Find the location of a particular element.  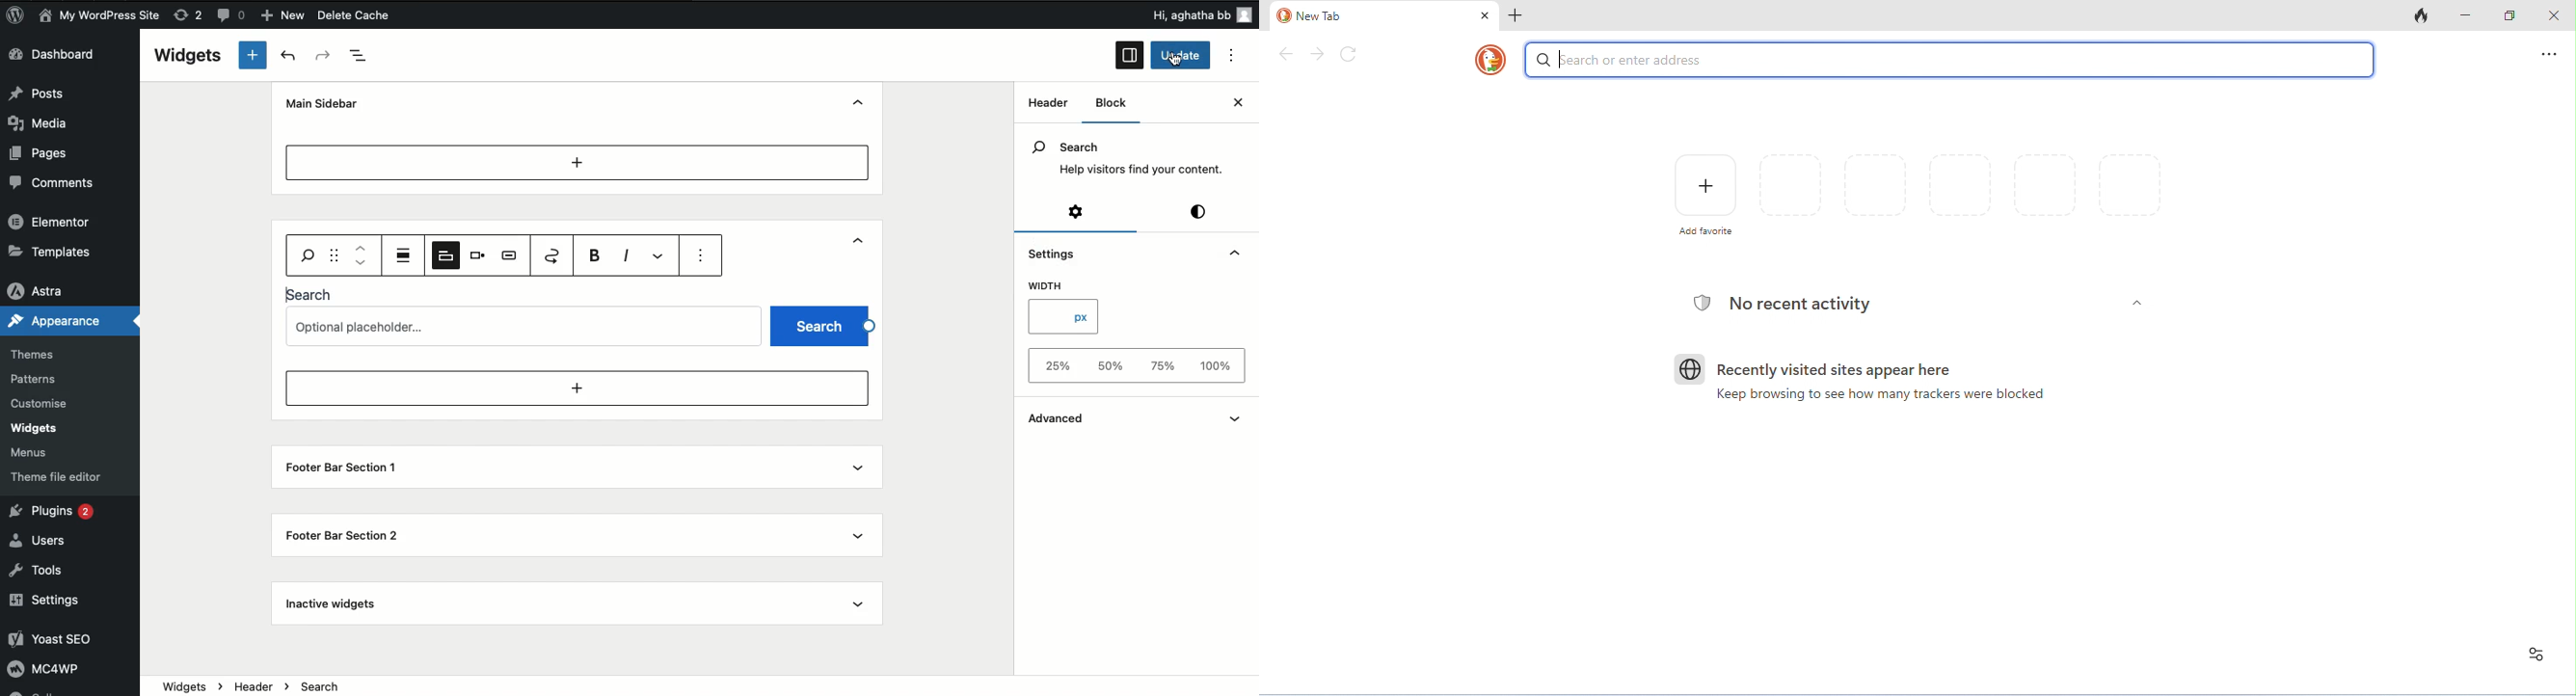

typing cursor appeared is located at coordinates (1564, 59).